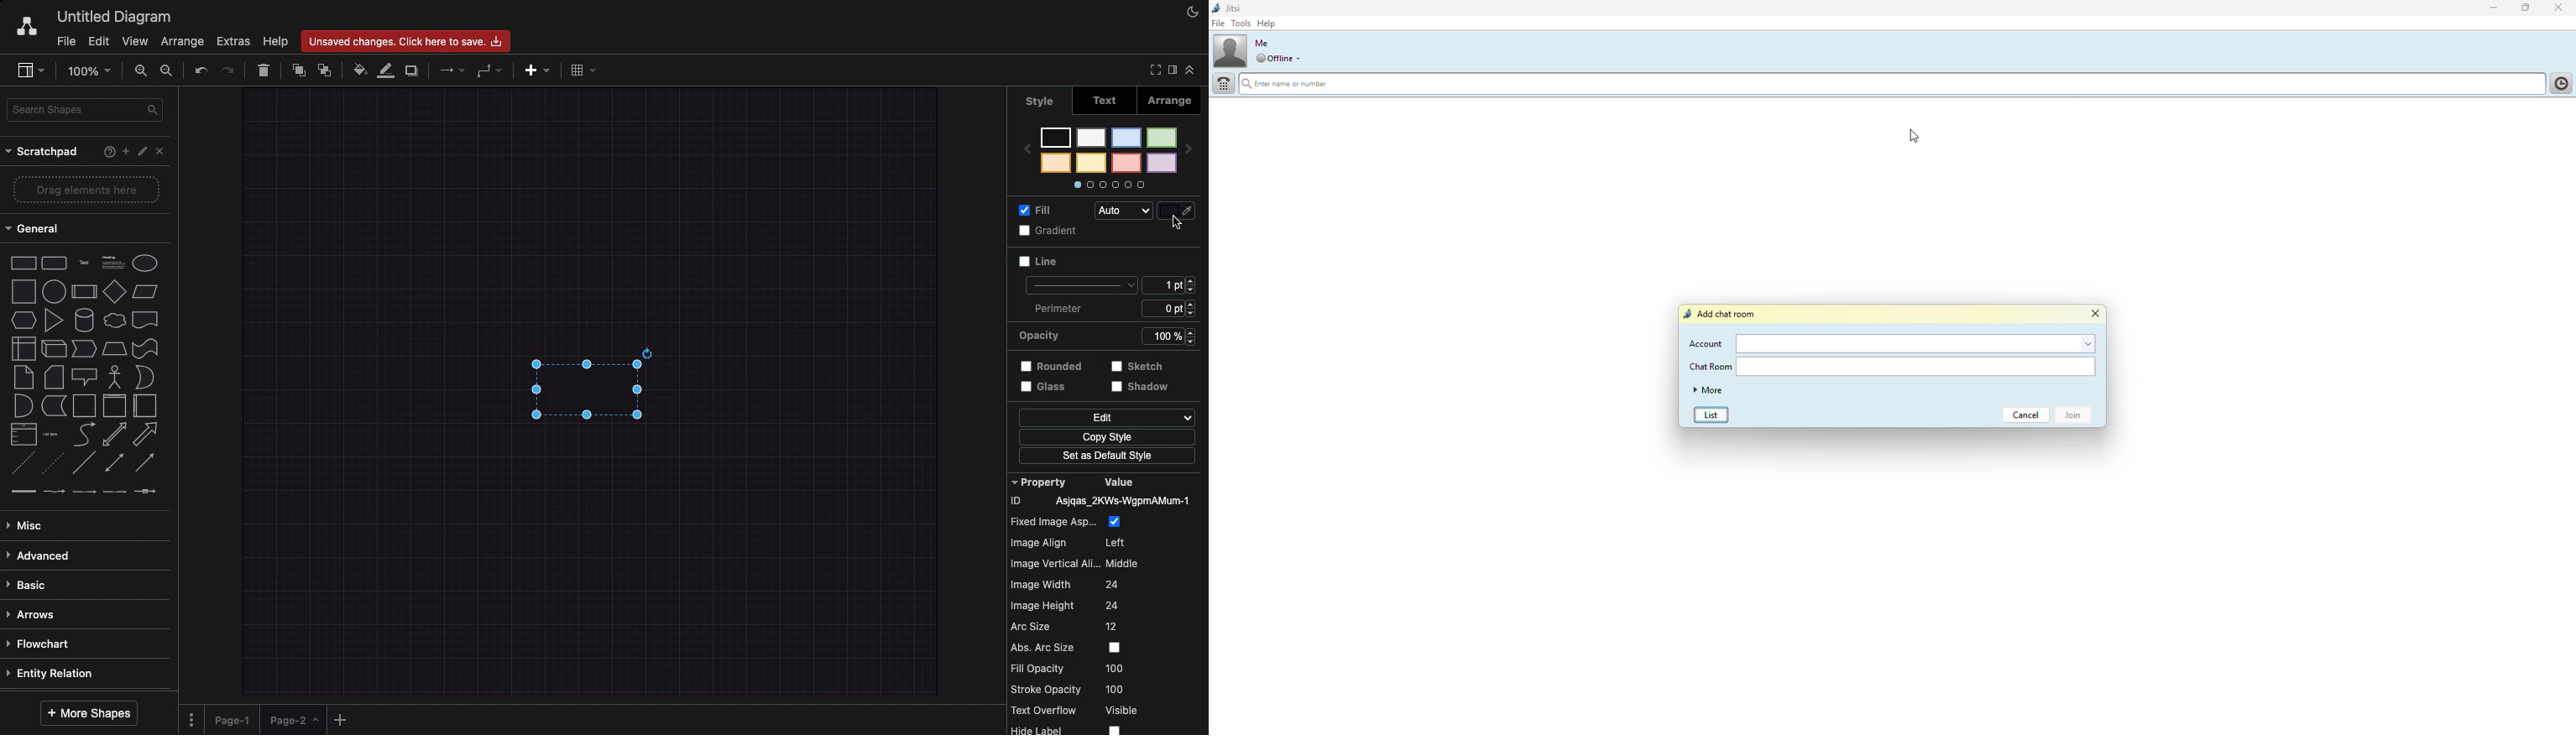 The height and width of the screenshot is (756, 2576). What do you see at coordinates (265, 68) in the screenshot?
I see `Delete` at bounding box center [265, 68].